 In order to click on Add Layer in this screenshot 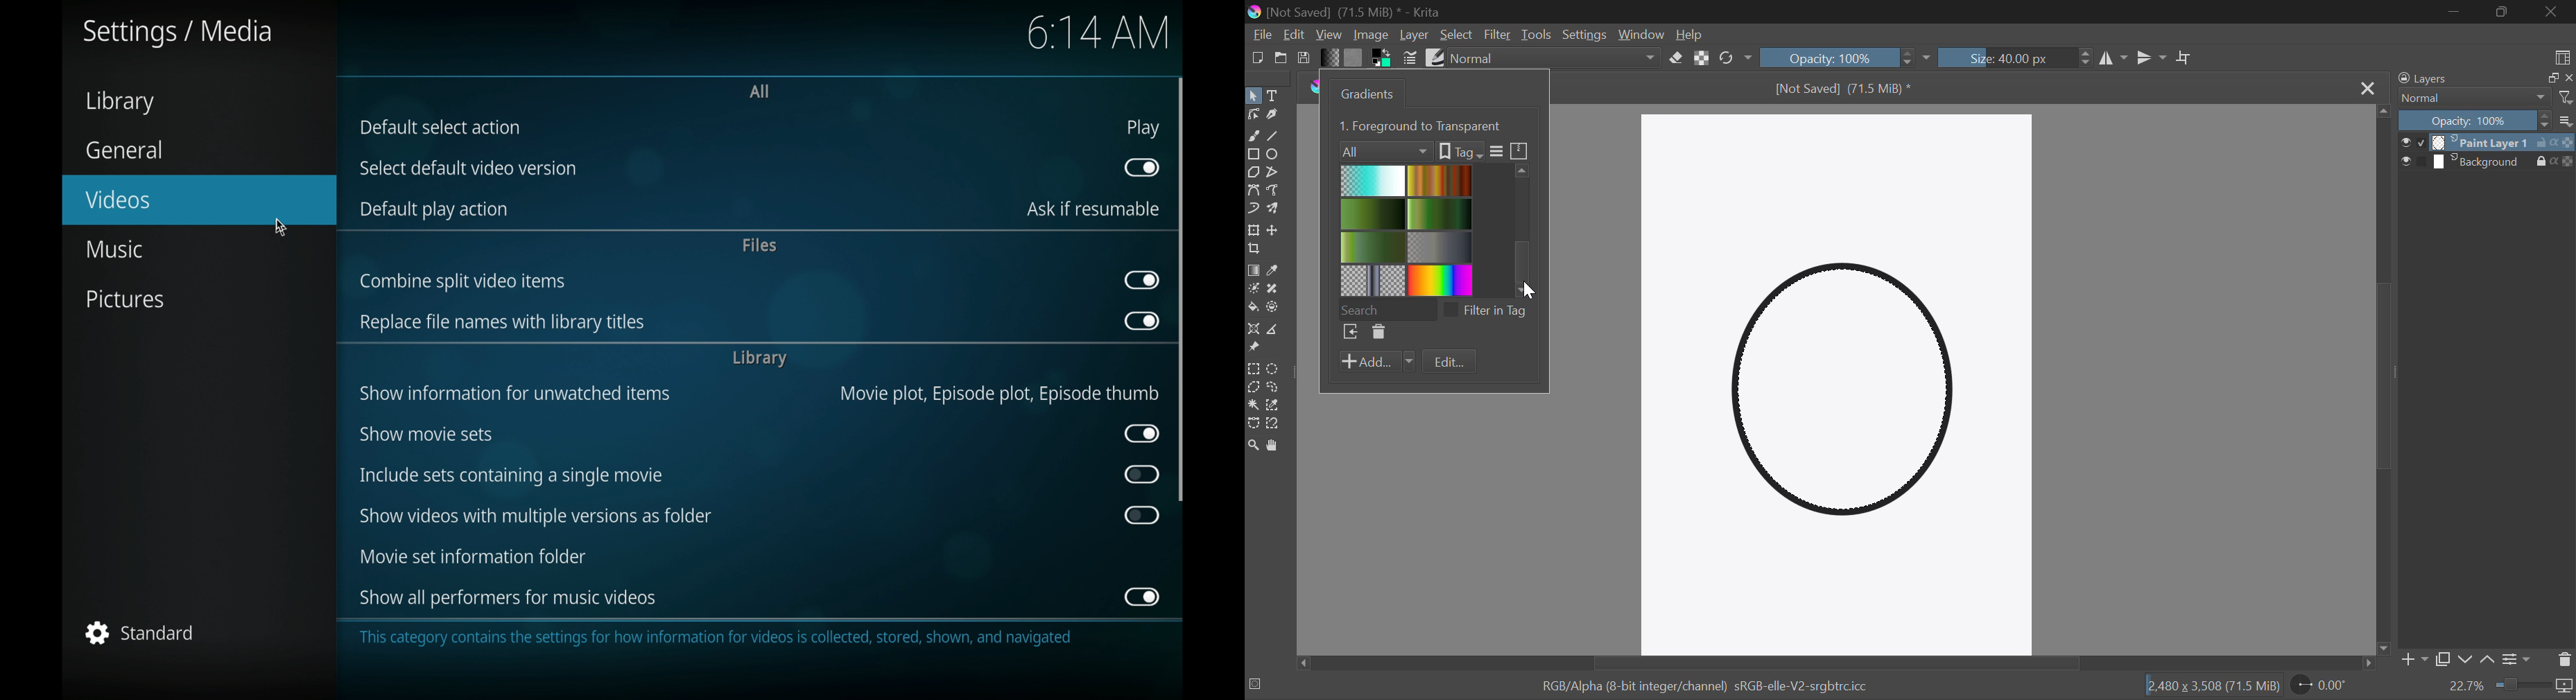, I will do `click(2414, 660)`.